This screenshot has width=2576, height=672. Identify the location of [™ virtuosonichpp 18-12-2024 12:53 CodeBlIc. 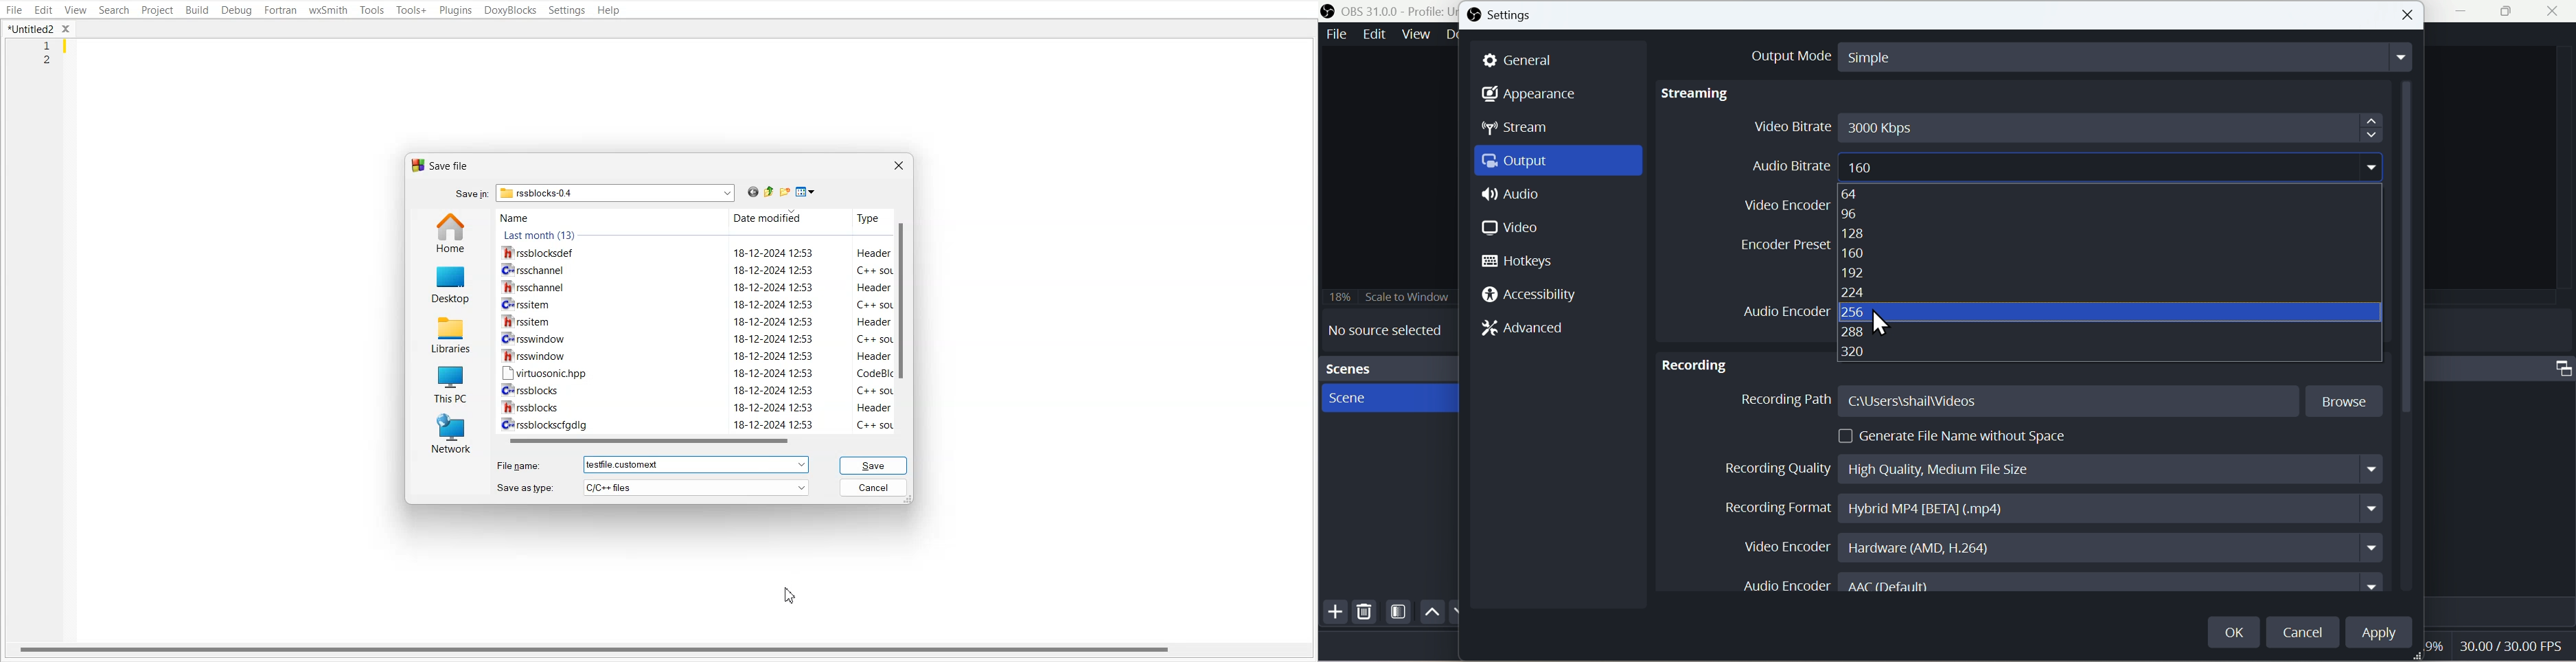
(694, 372).